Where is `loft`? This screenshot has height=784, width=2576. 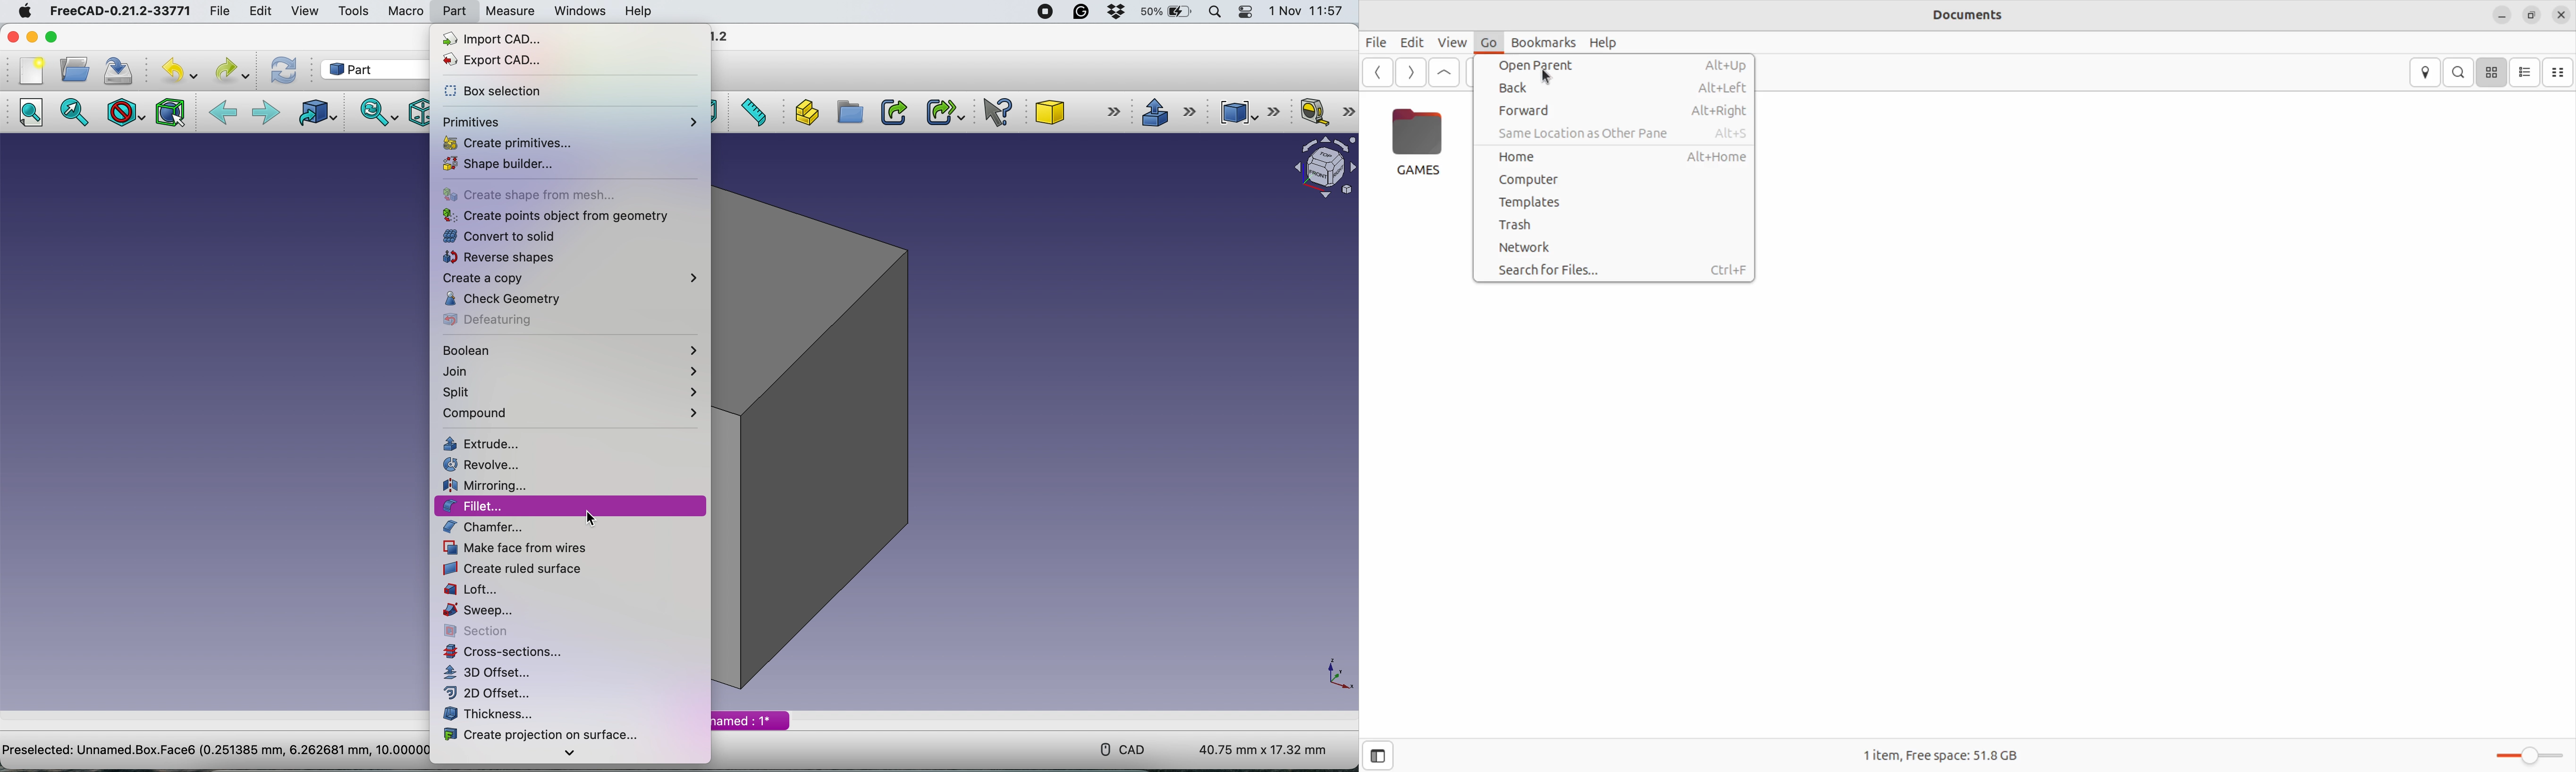 loft is located at coordinates (478, 589).